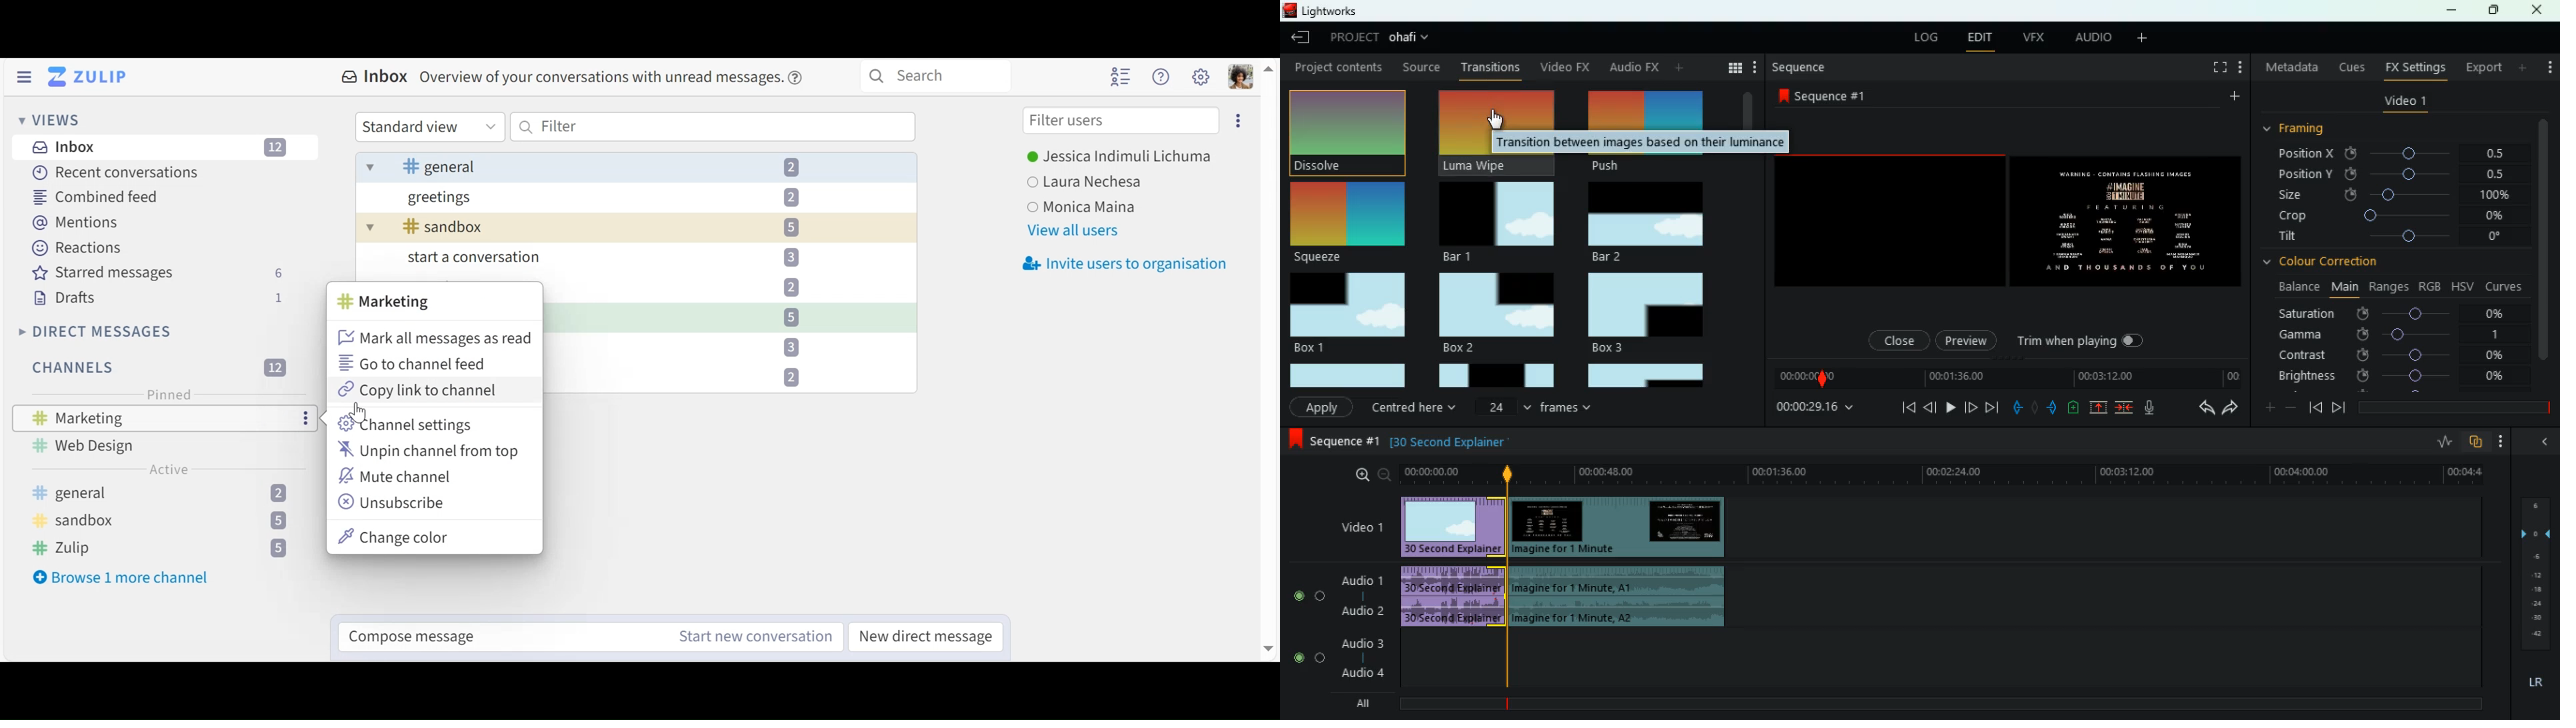 The width and height of the screenshot is (2576, 728). Describe the element at coordinates (393, 503) in the screenshot. I see `Unsubscribe` at that location.